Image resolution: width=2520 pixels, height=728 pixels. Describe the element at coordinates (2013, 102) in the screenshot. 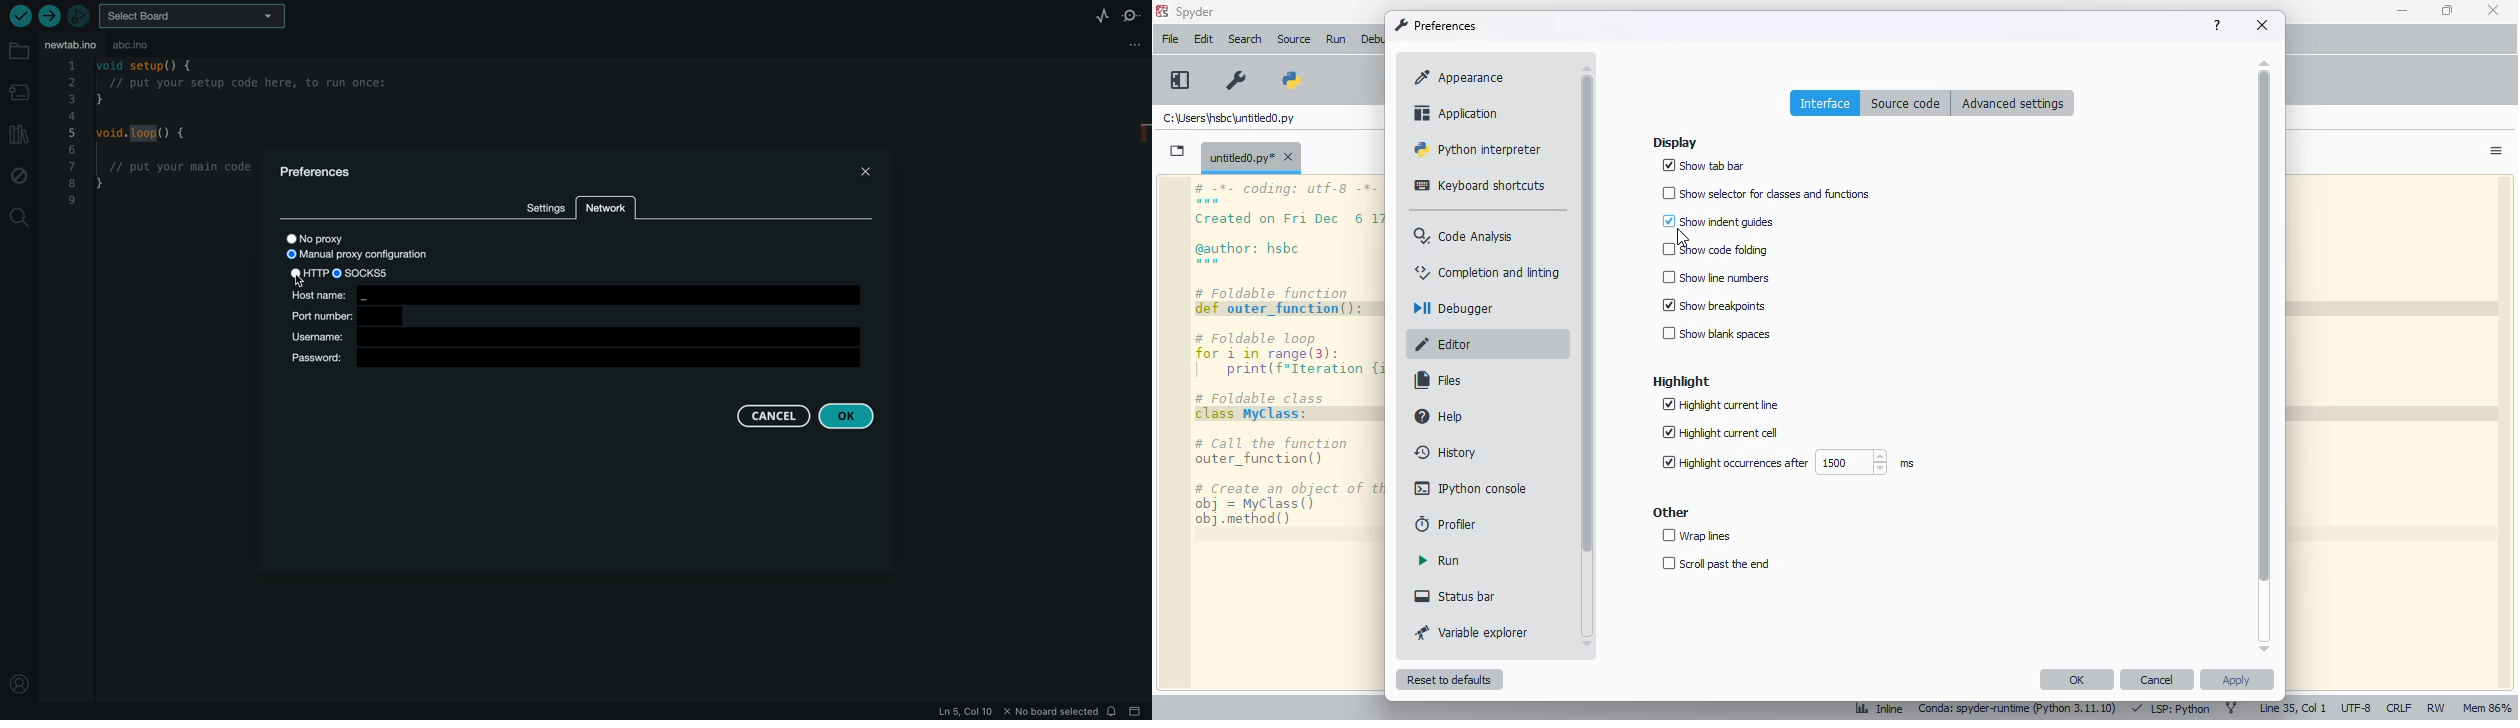

I see `advanced settings` at that location.